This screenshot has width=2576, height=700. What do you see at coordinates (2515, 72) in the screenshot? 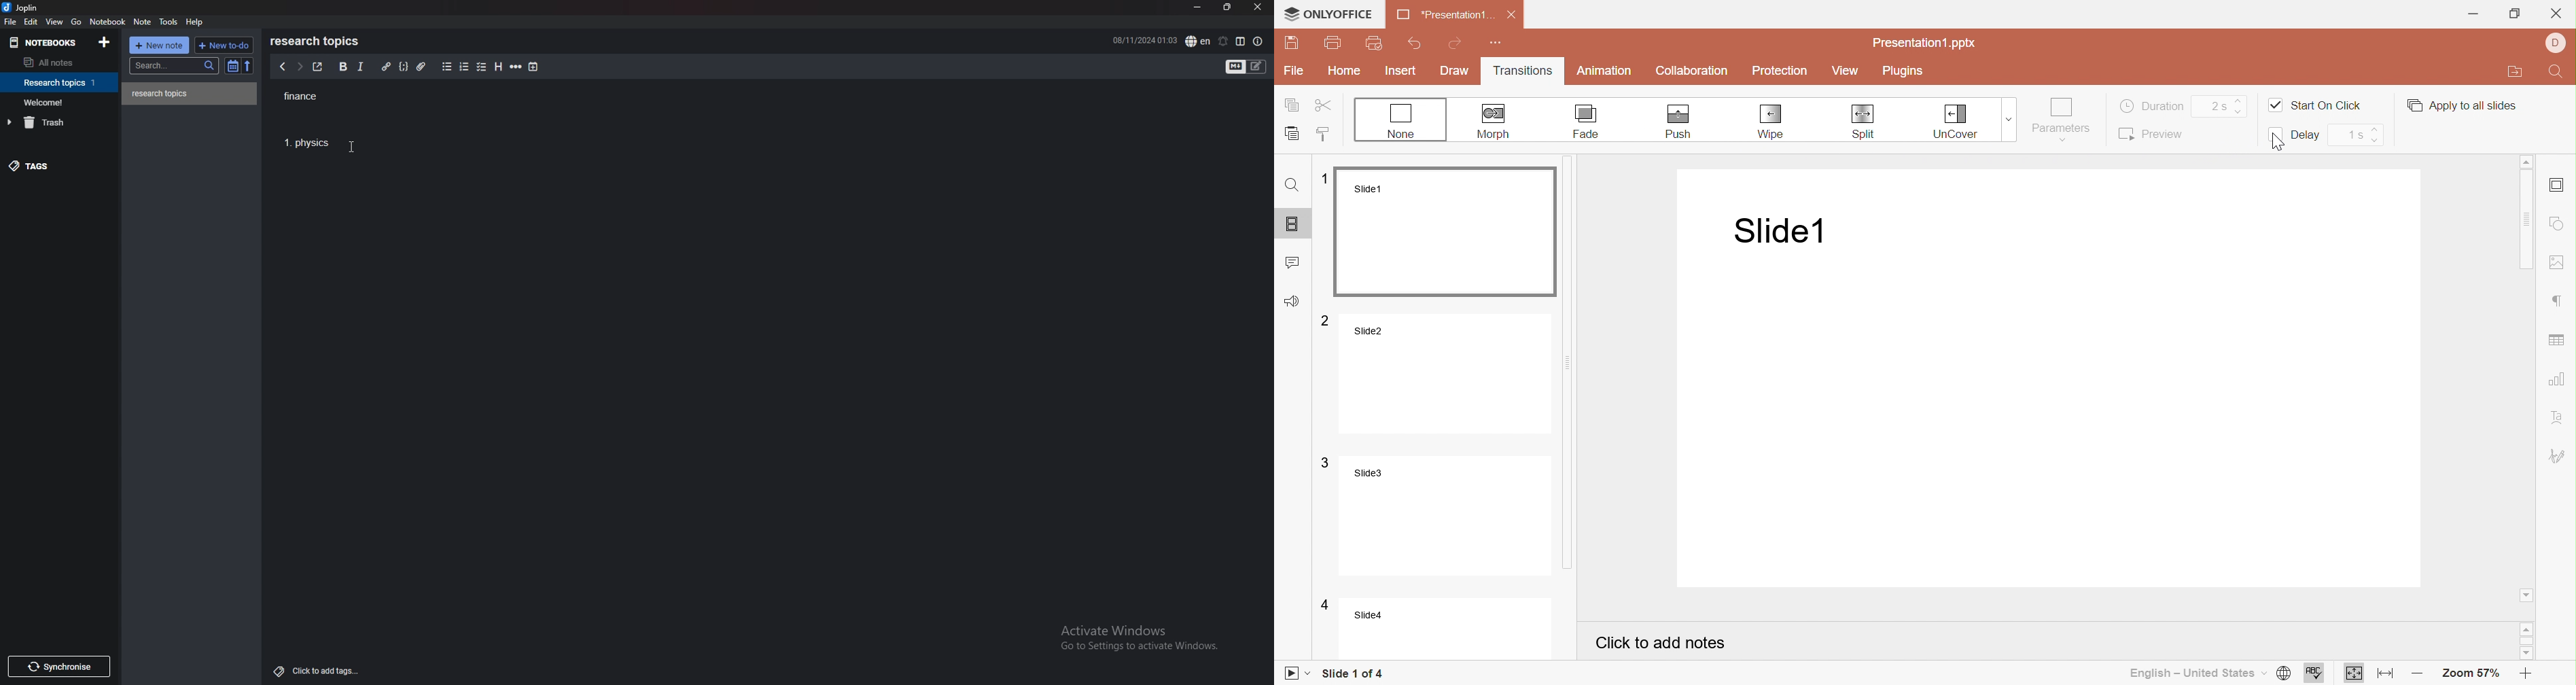
I see `Open file location` at bounding box center [2515, 72].